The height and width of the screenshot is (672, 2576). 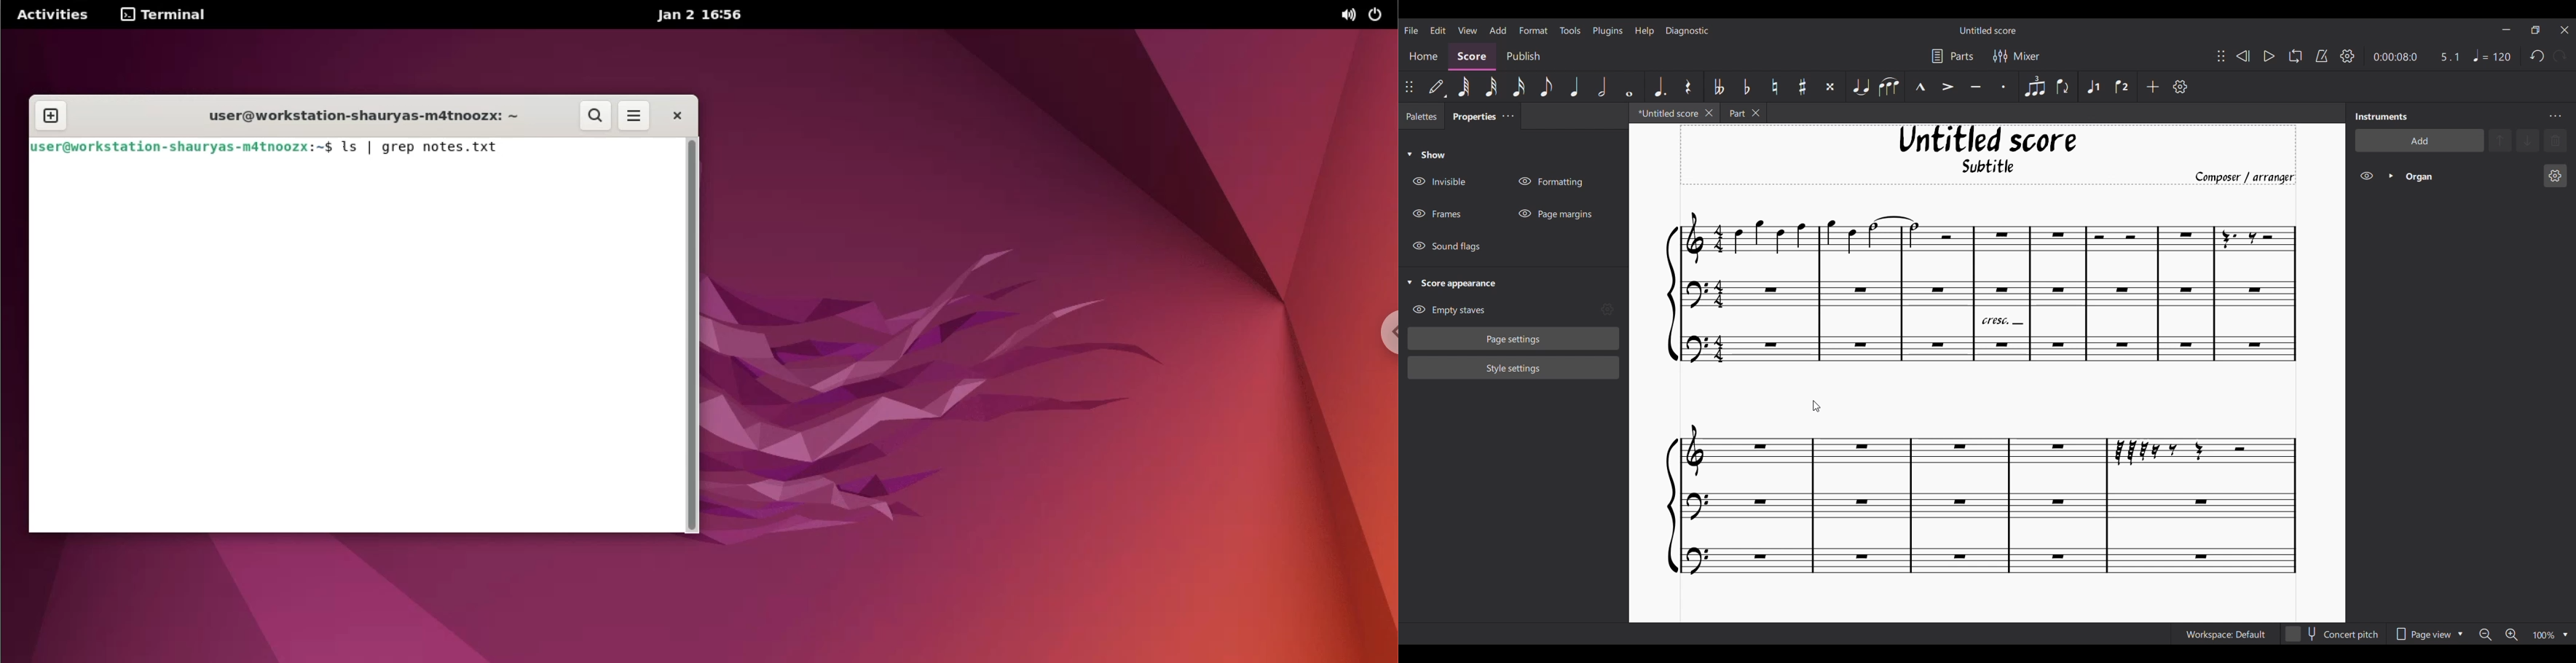 What do you see at coordinates (1803, 87) in the screenshot?
I see `Toggle sharp` at bounding box center [1803, 87].